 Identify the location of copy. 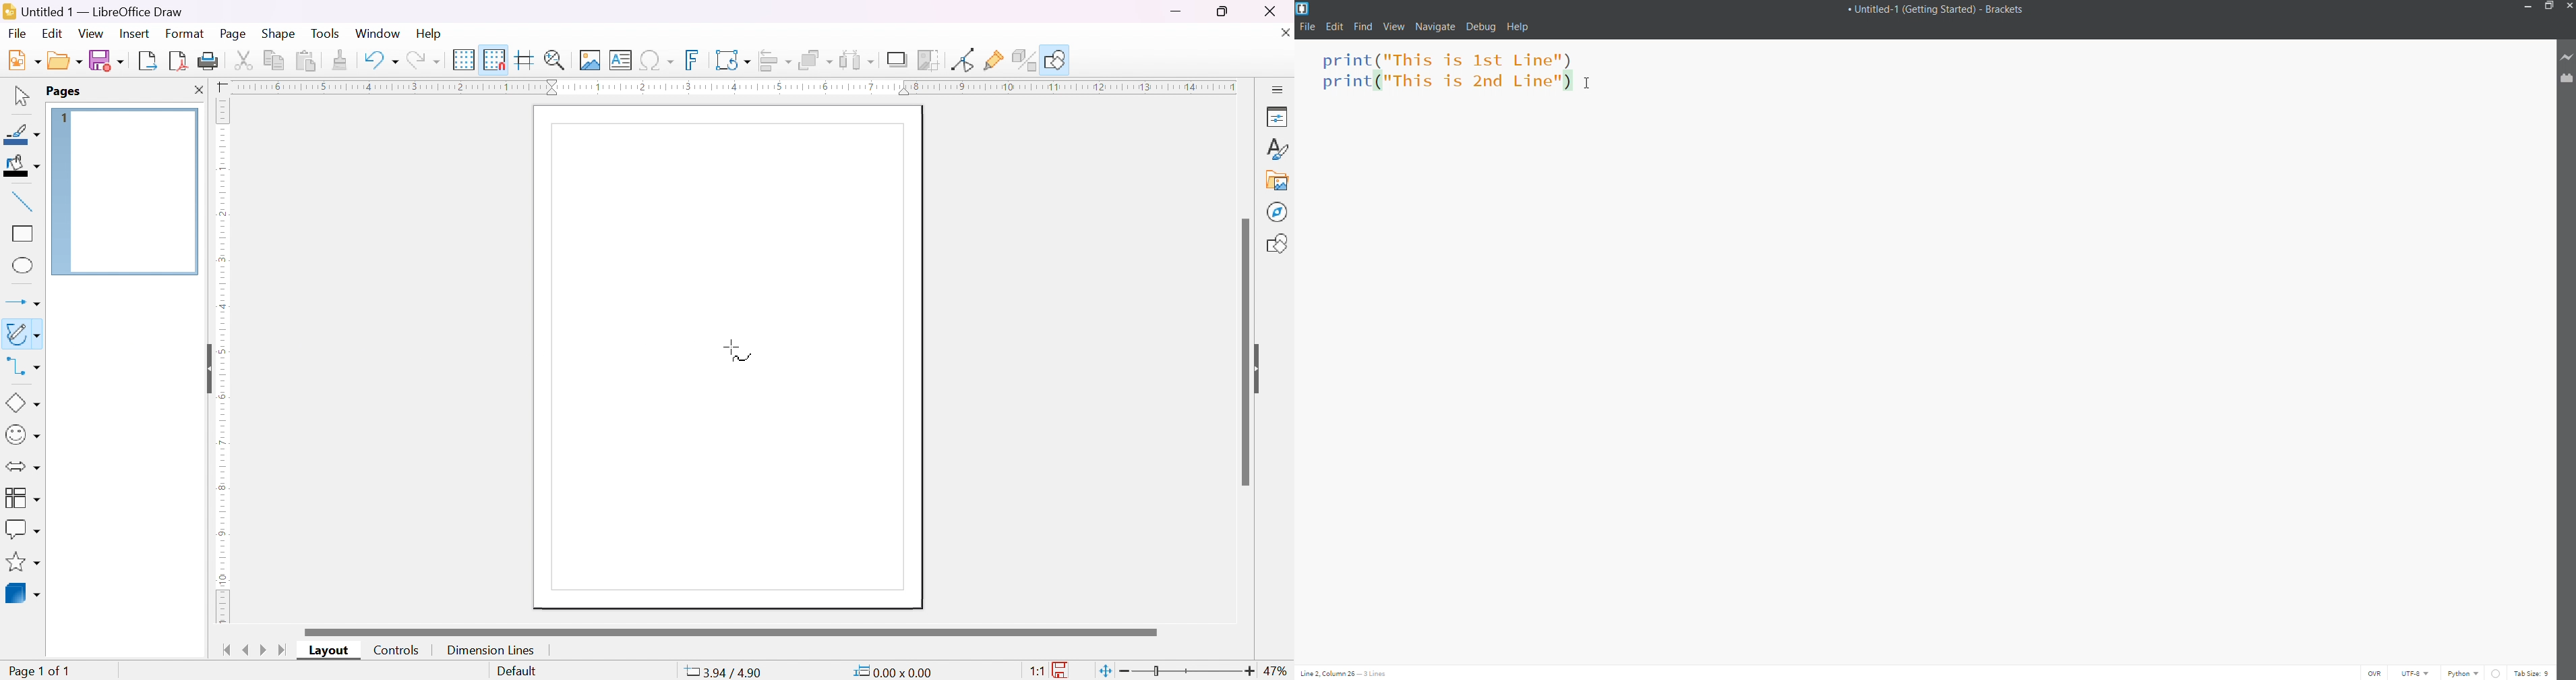
(274, 60).